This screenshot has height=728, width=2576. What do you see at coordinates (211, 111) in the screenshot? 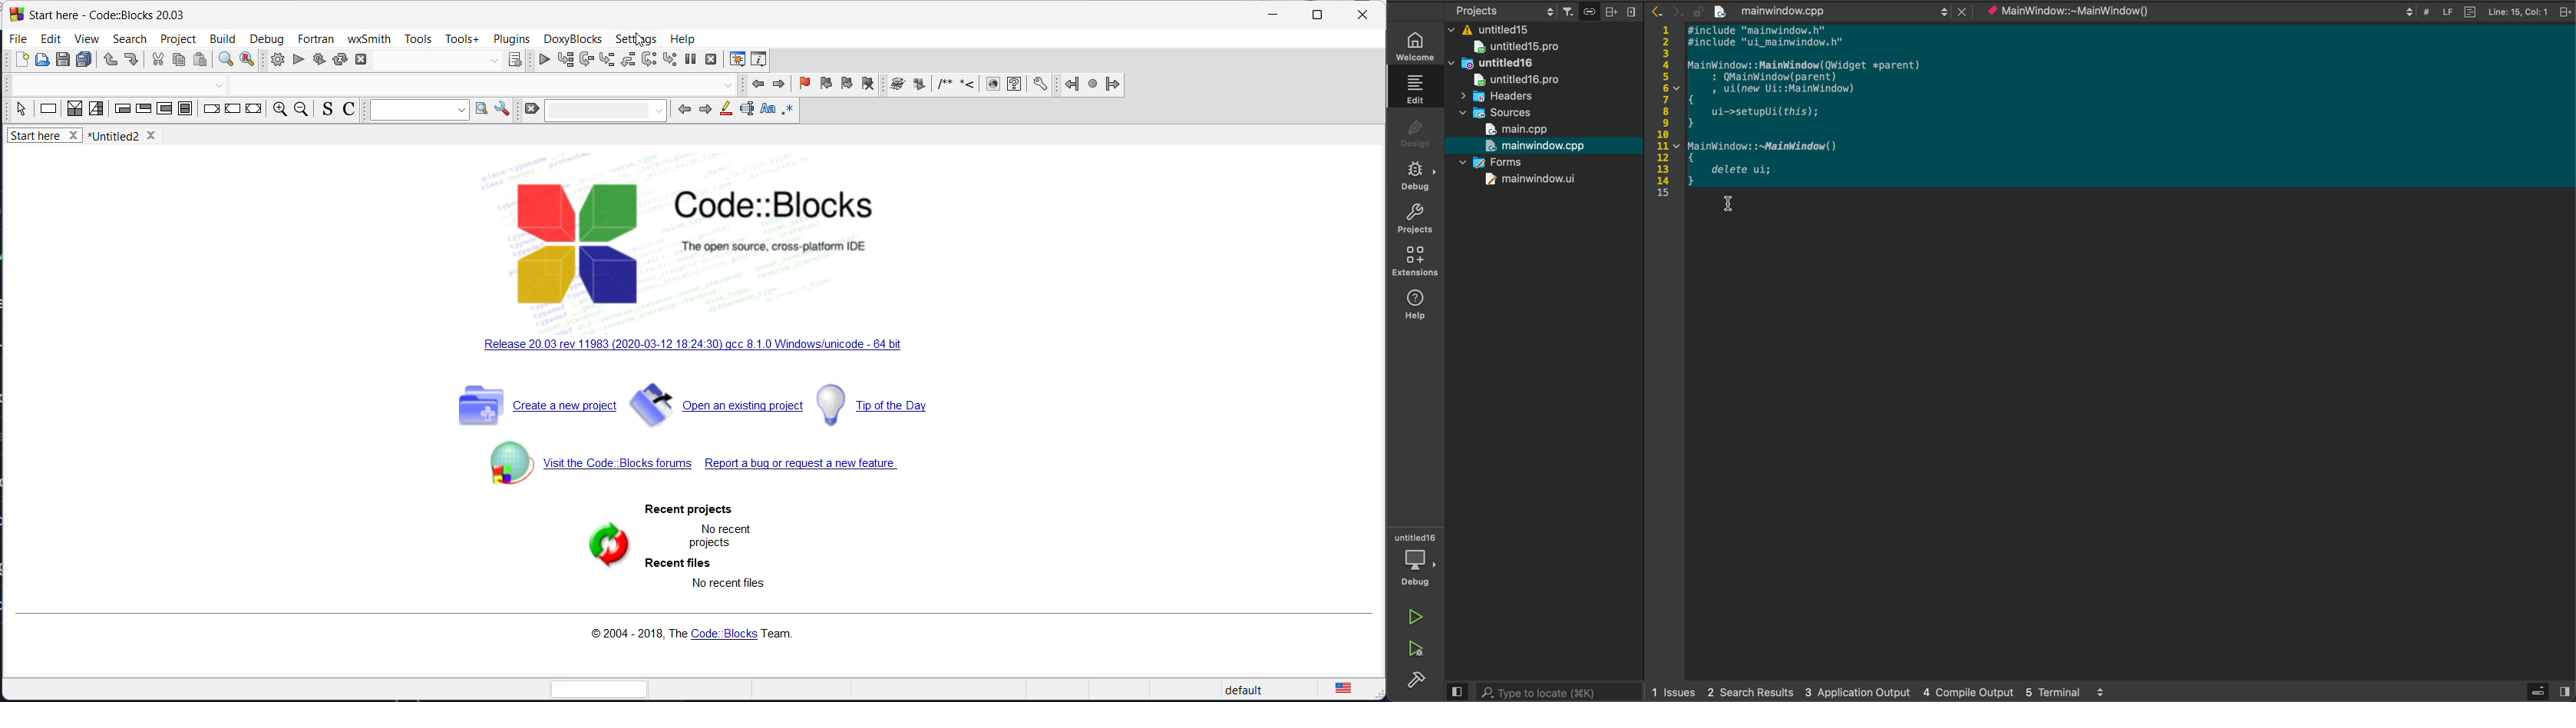
I see `break instruction` at bounding box center [211, 111].